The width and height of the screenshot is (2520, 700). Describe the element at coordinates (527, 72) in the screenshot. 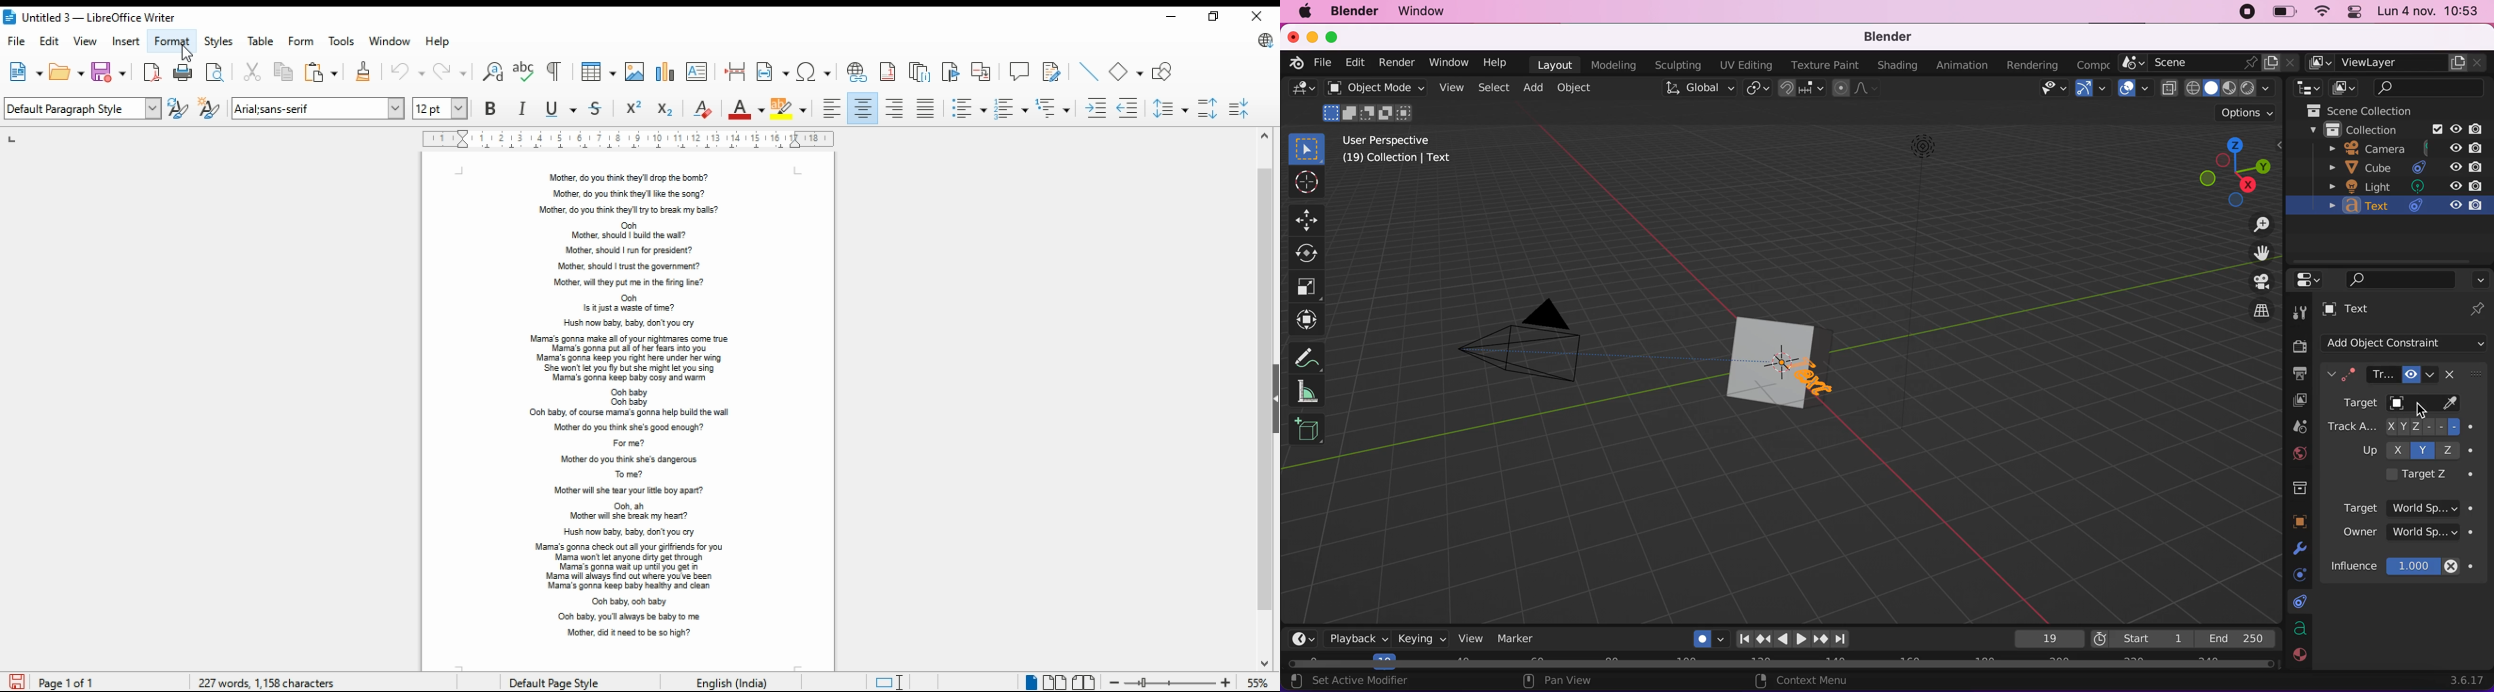

I see `check spelling` at that location.